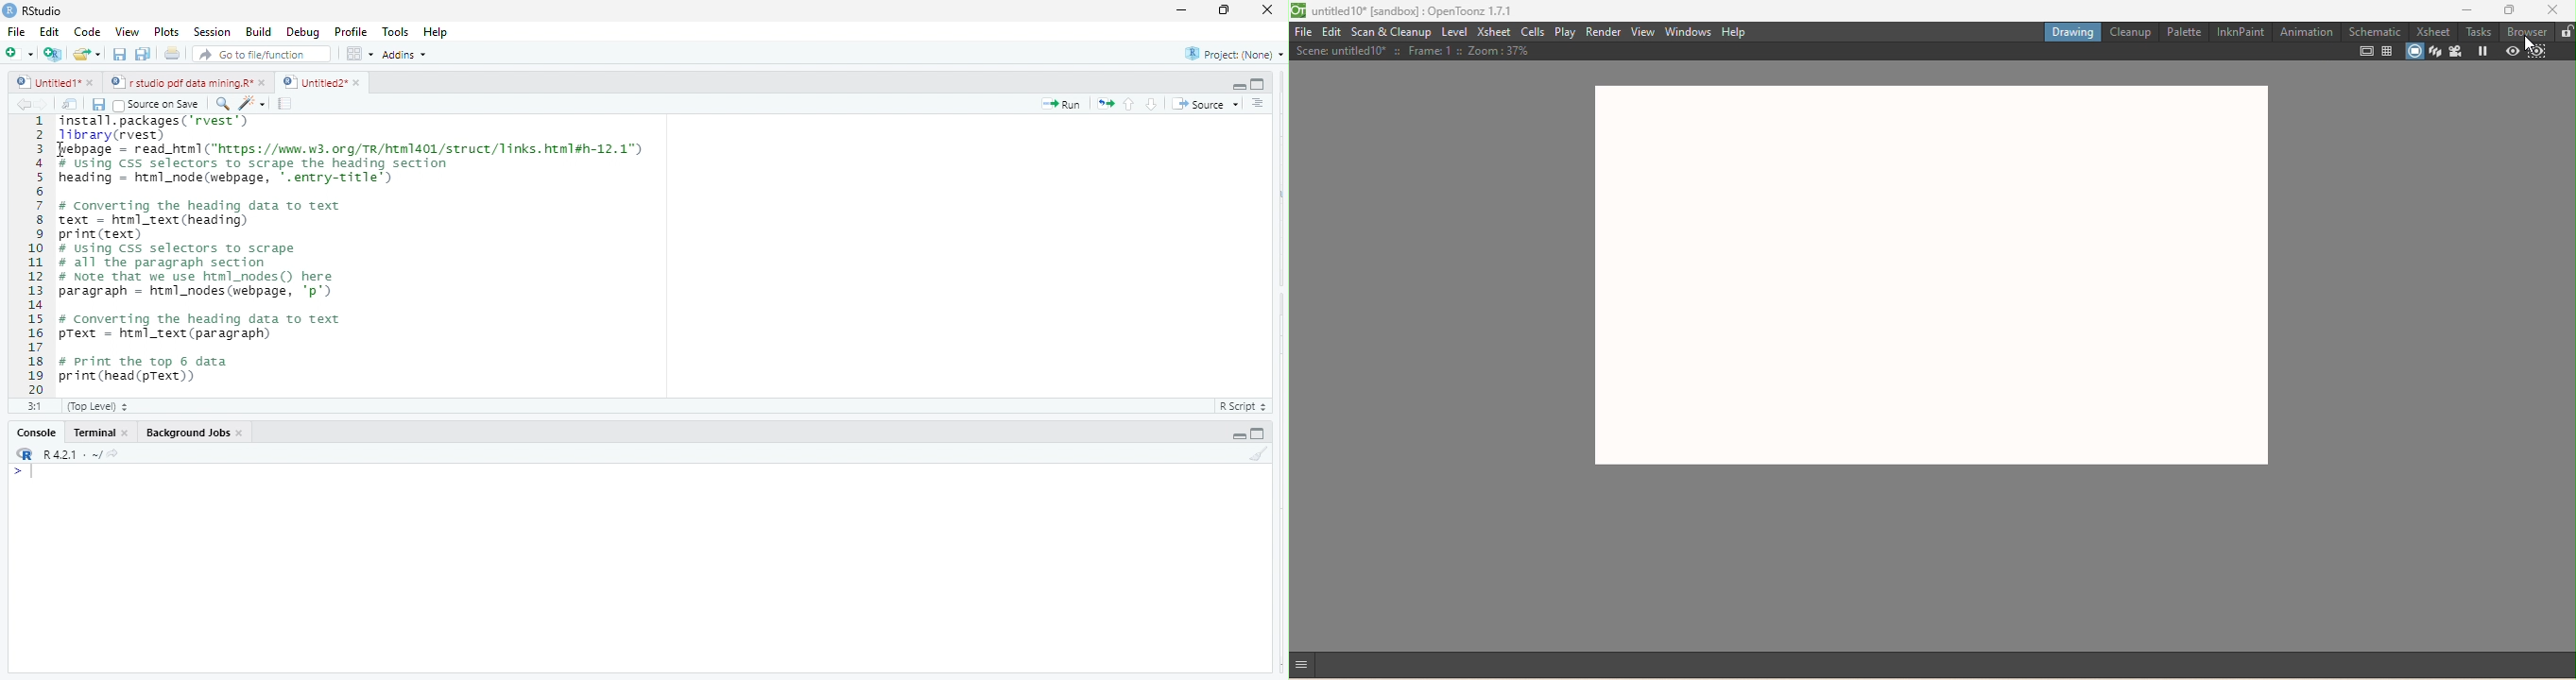 This screenshot has height=700, width=2576. What do you see at coordinates (1262, 9) in the screenshot?
I see `close` at bounding box center [1262, 9].